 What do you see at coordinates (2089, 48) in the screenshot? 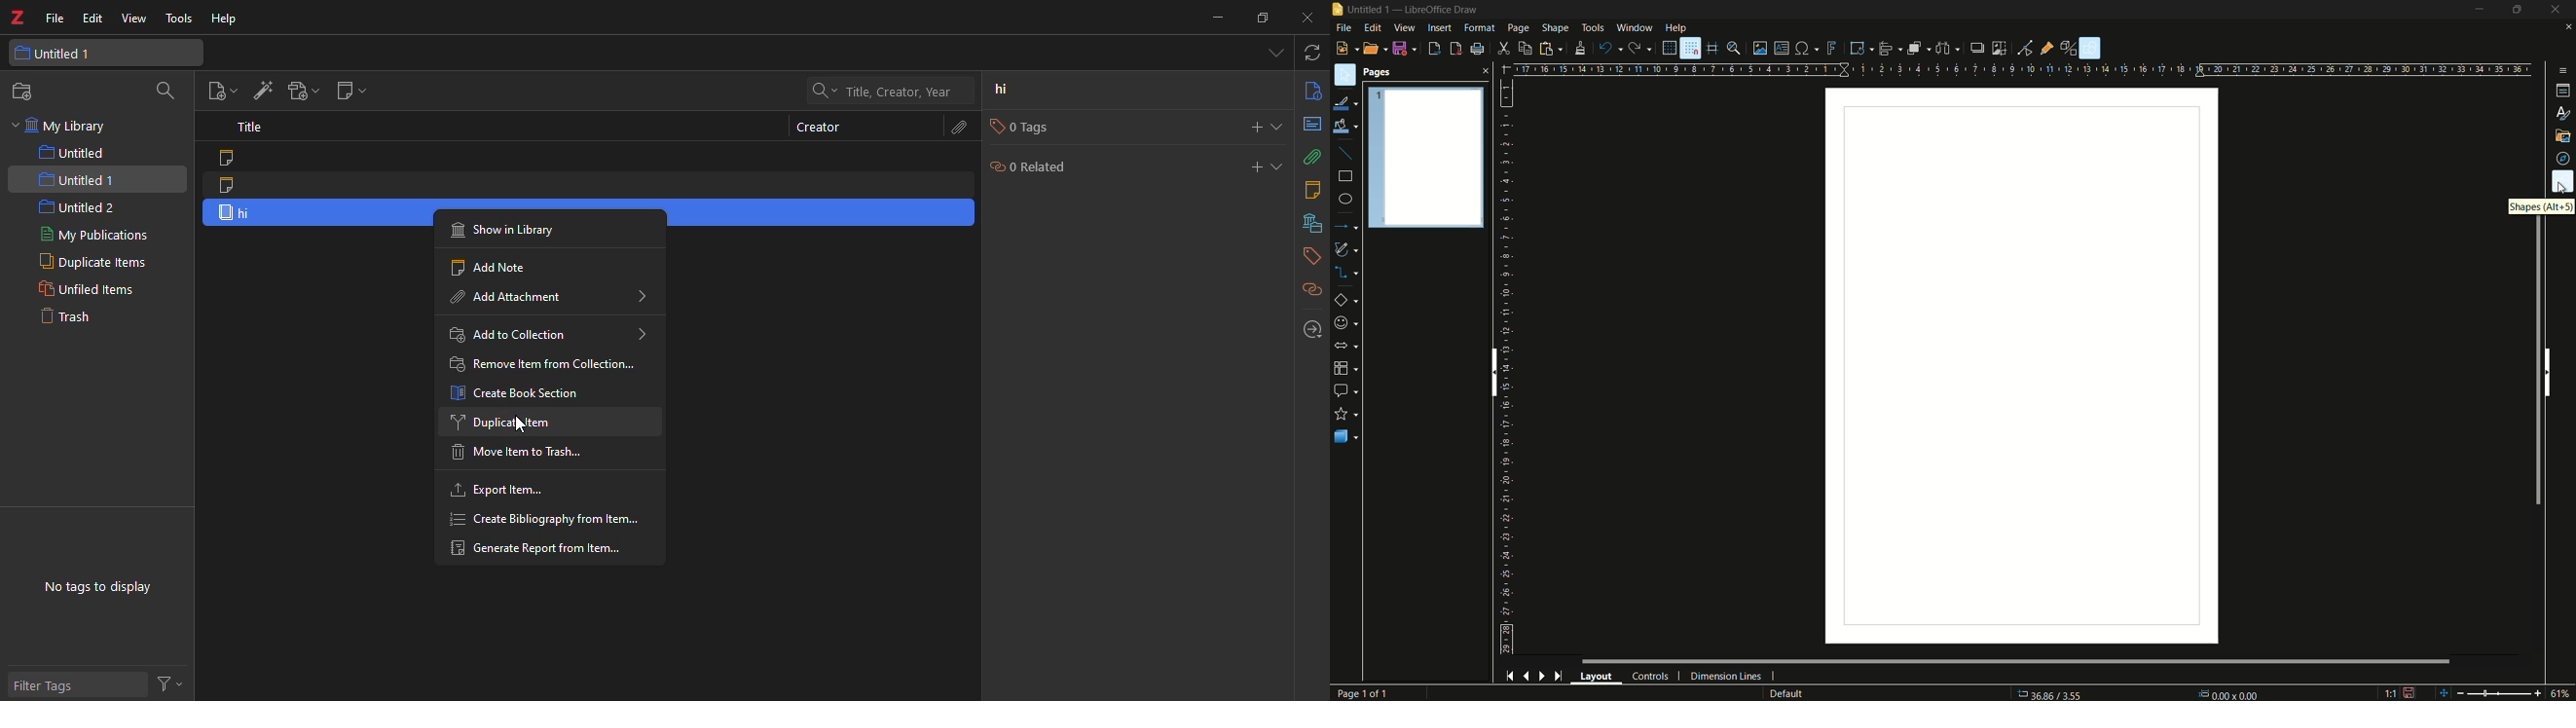
I see `show draw functions` at bounding box center [2089, 48].